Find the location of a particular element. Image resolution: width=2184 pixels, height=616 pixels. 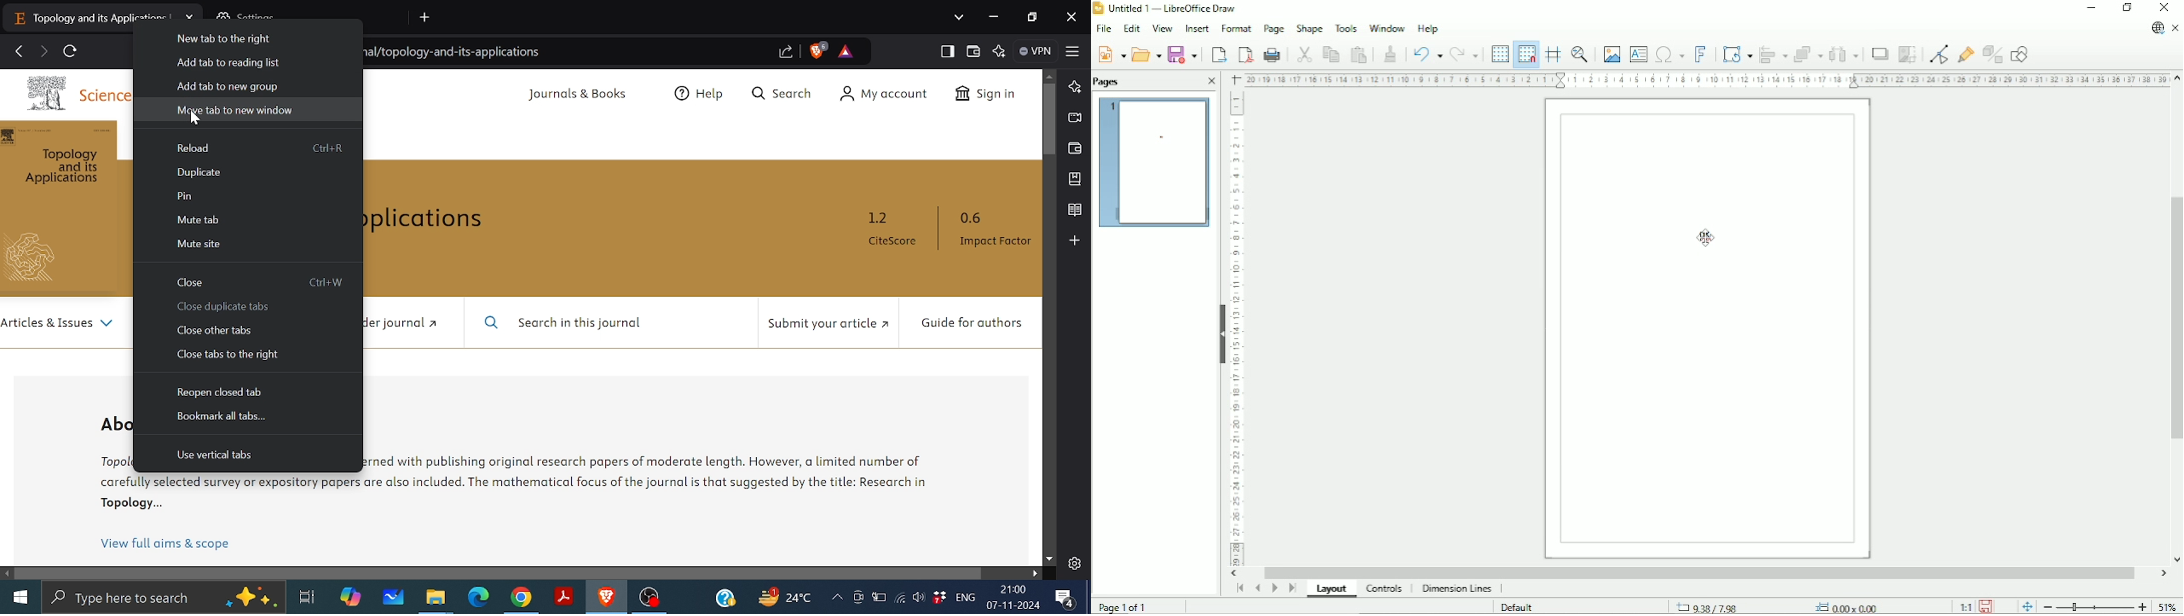

Scroll to first page is located at coordinates (1239, 588).